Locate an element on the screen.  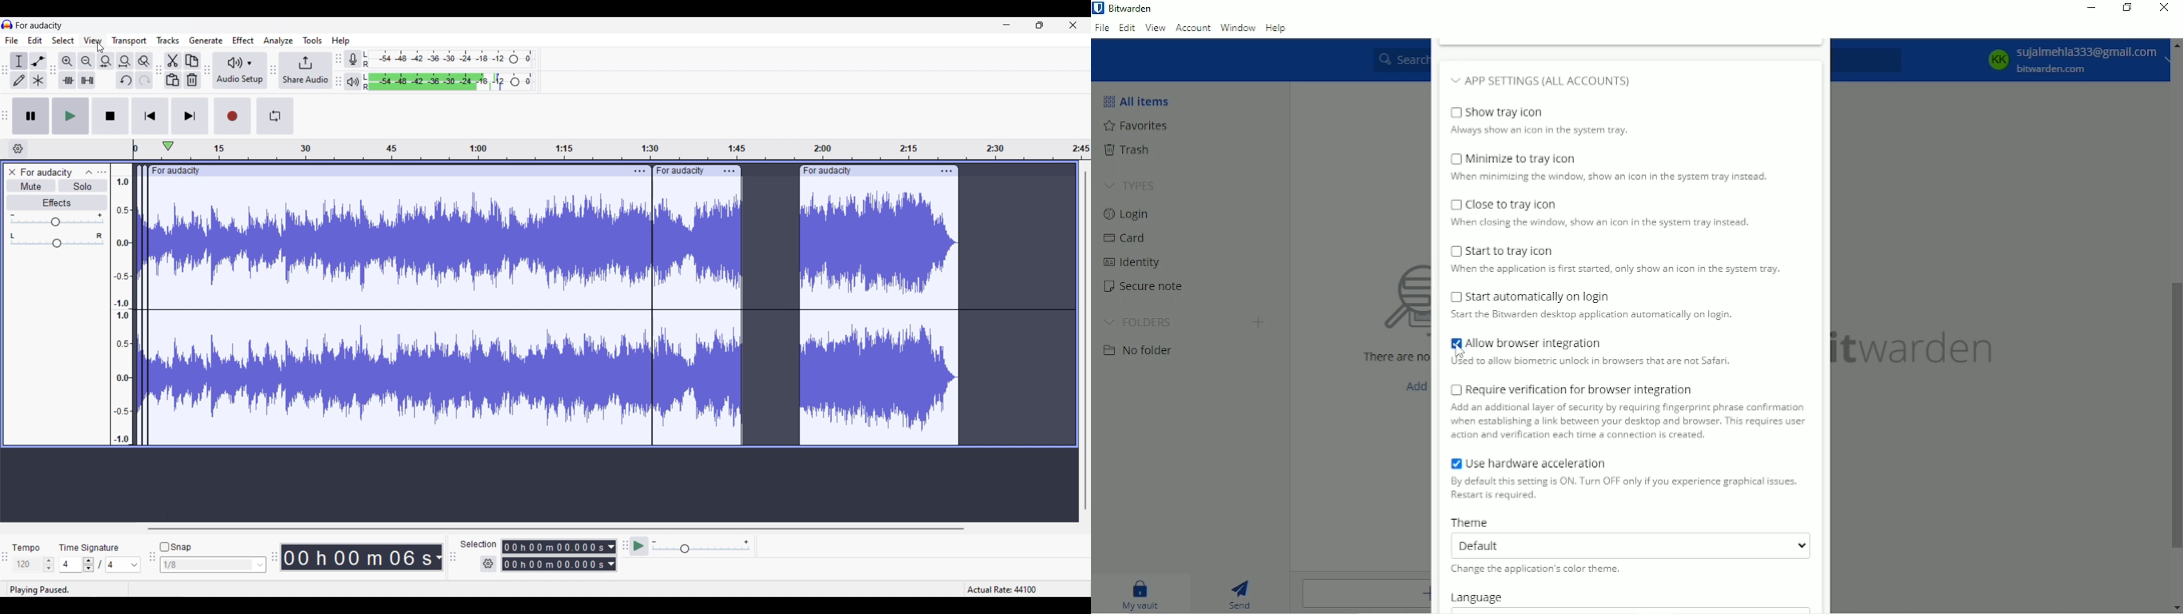
Edit menu is located at coordinates (35, 40).